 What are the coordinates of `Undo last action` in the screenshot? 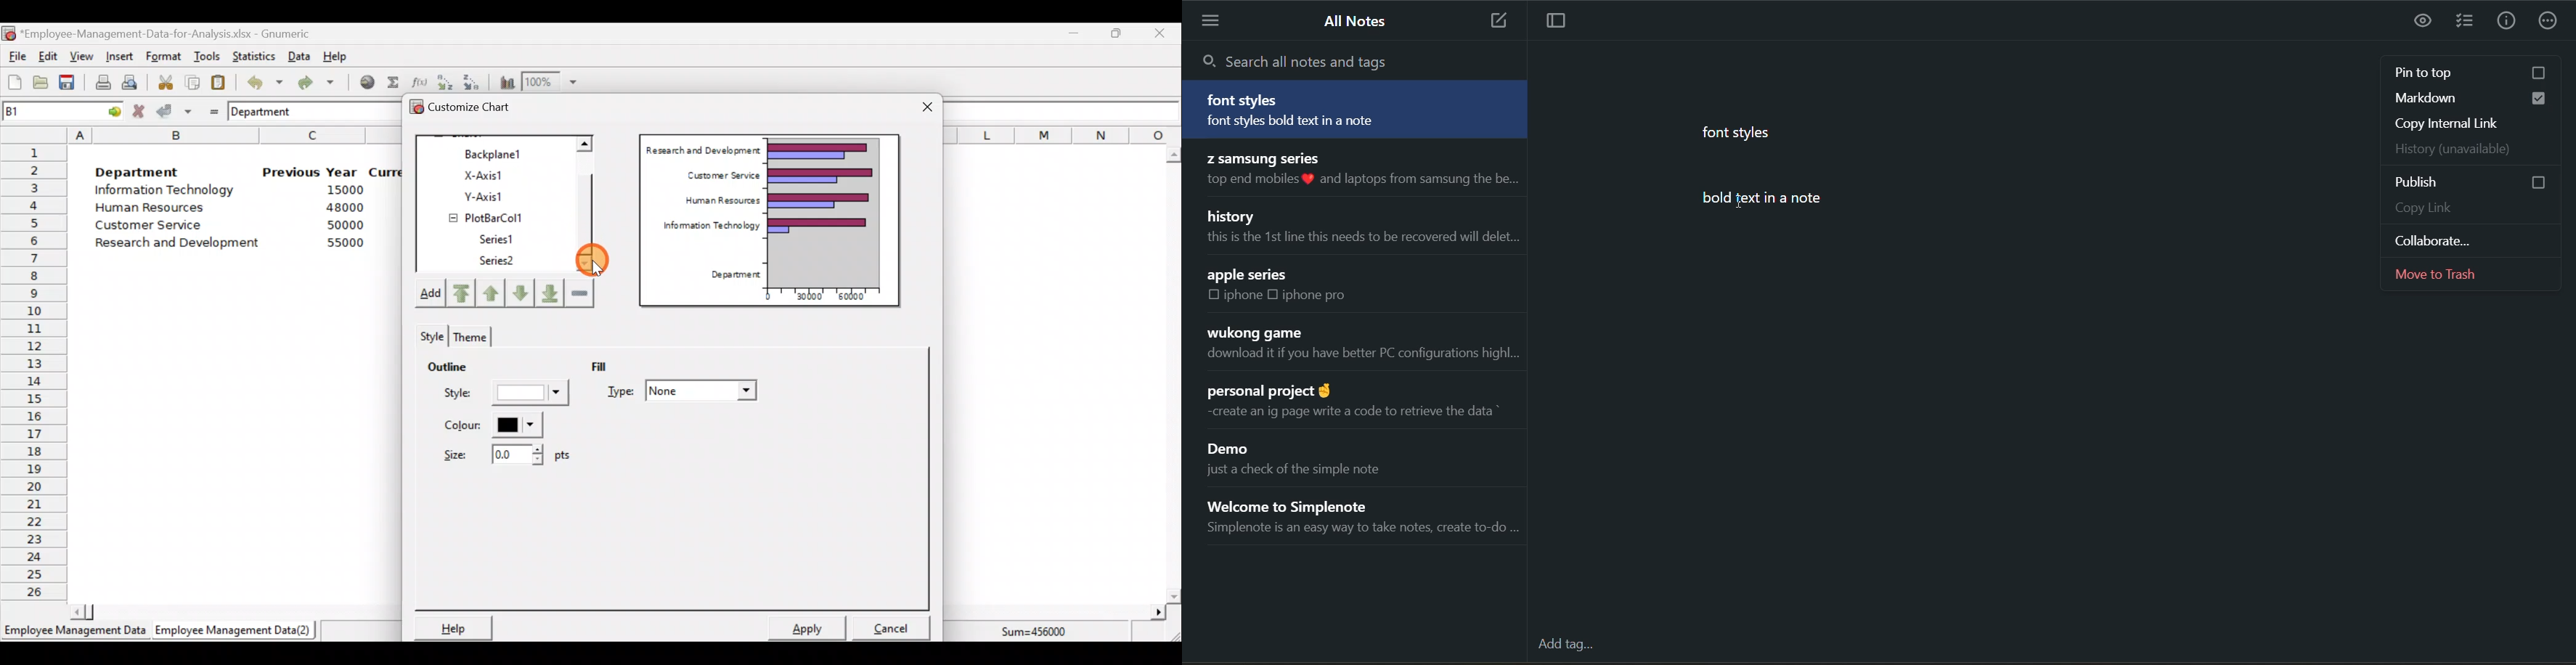 It's located at (258, 79).